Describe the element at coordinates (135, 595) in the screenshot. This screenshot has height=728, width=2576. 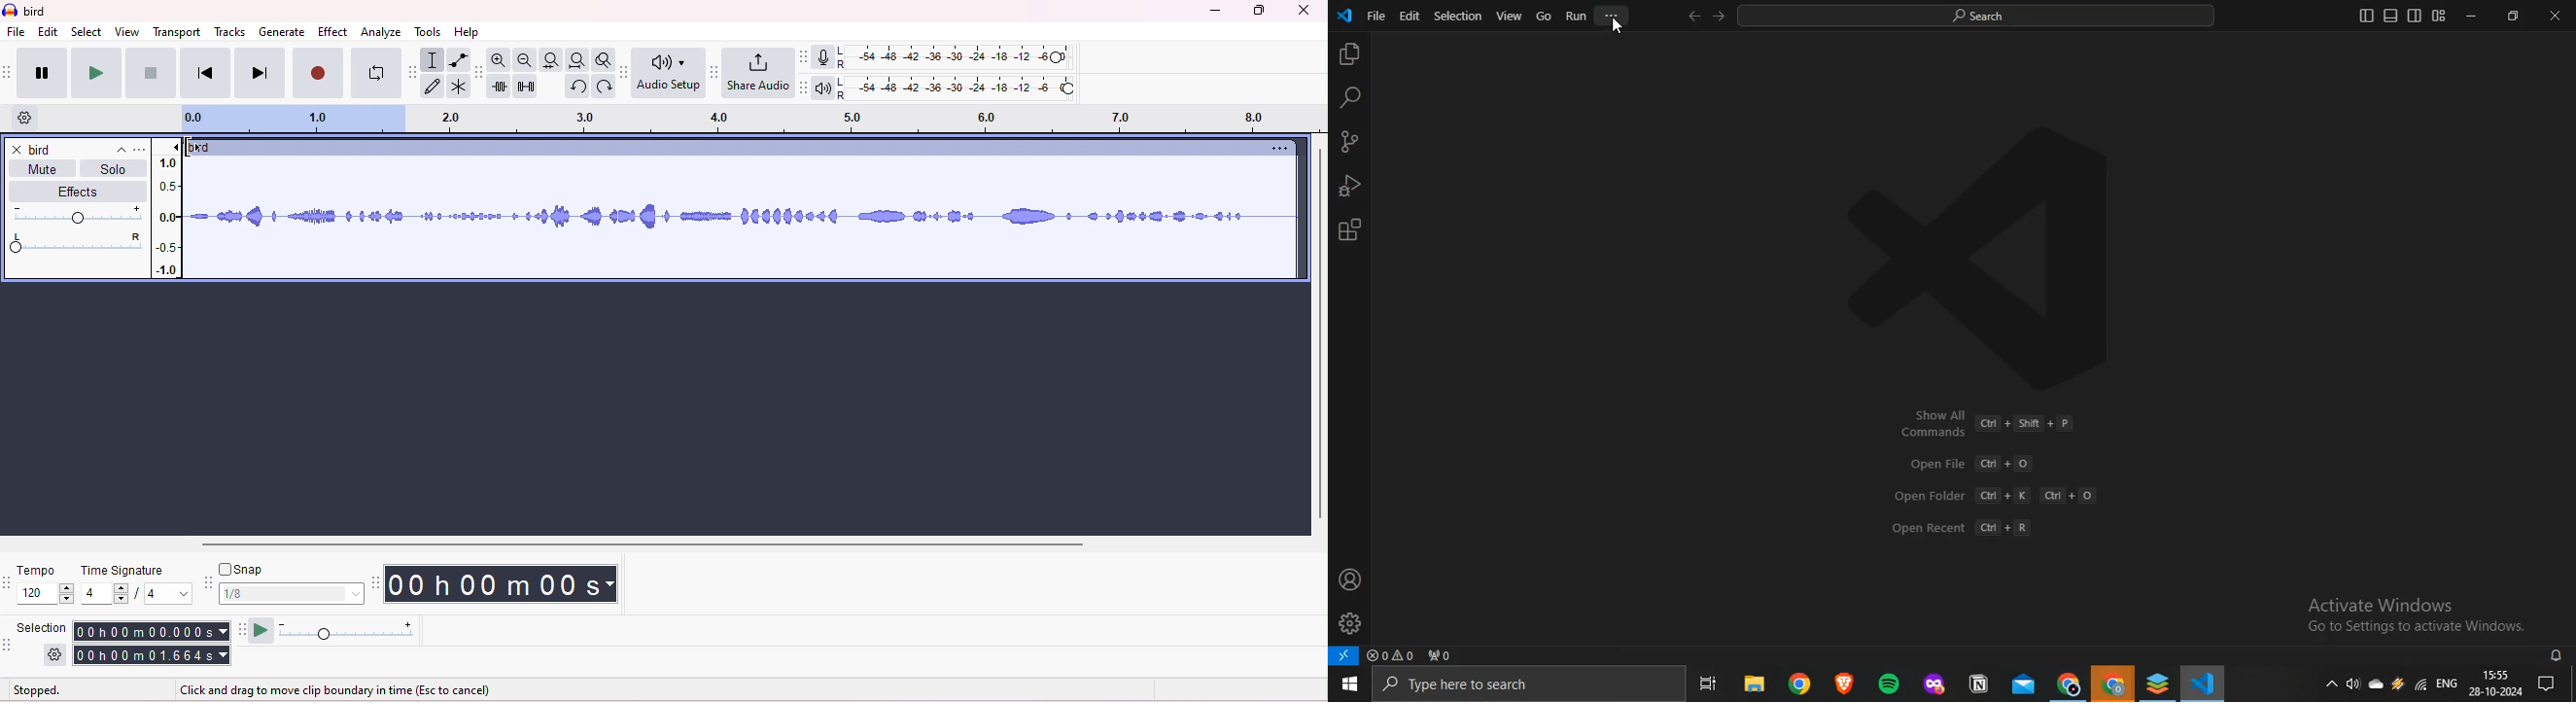
I see `select time signature` at that location.